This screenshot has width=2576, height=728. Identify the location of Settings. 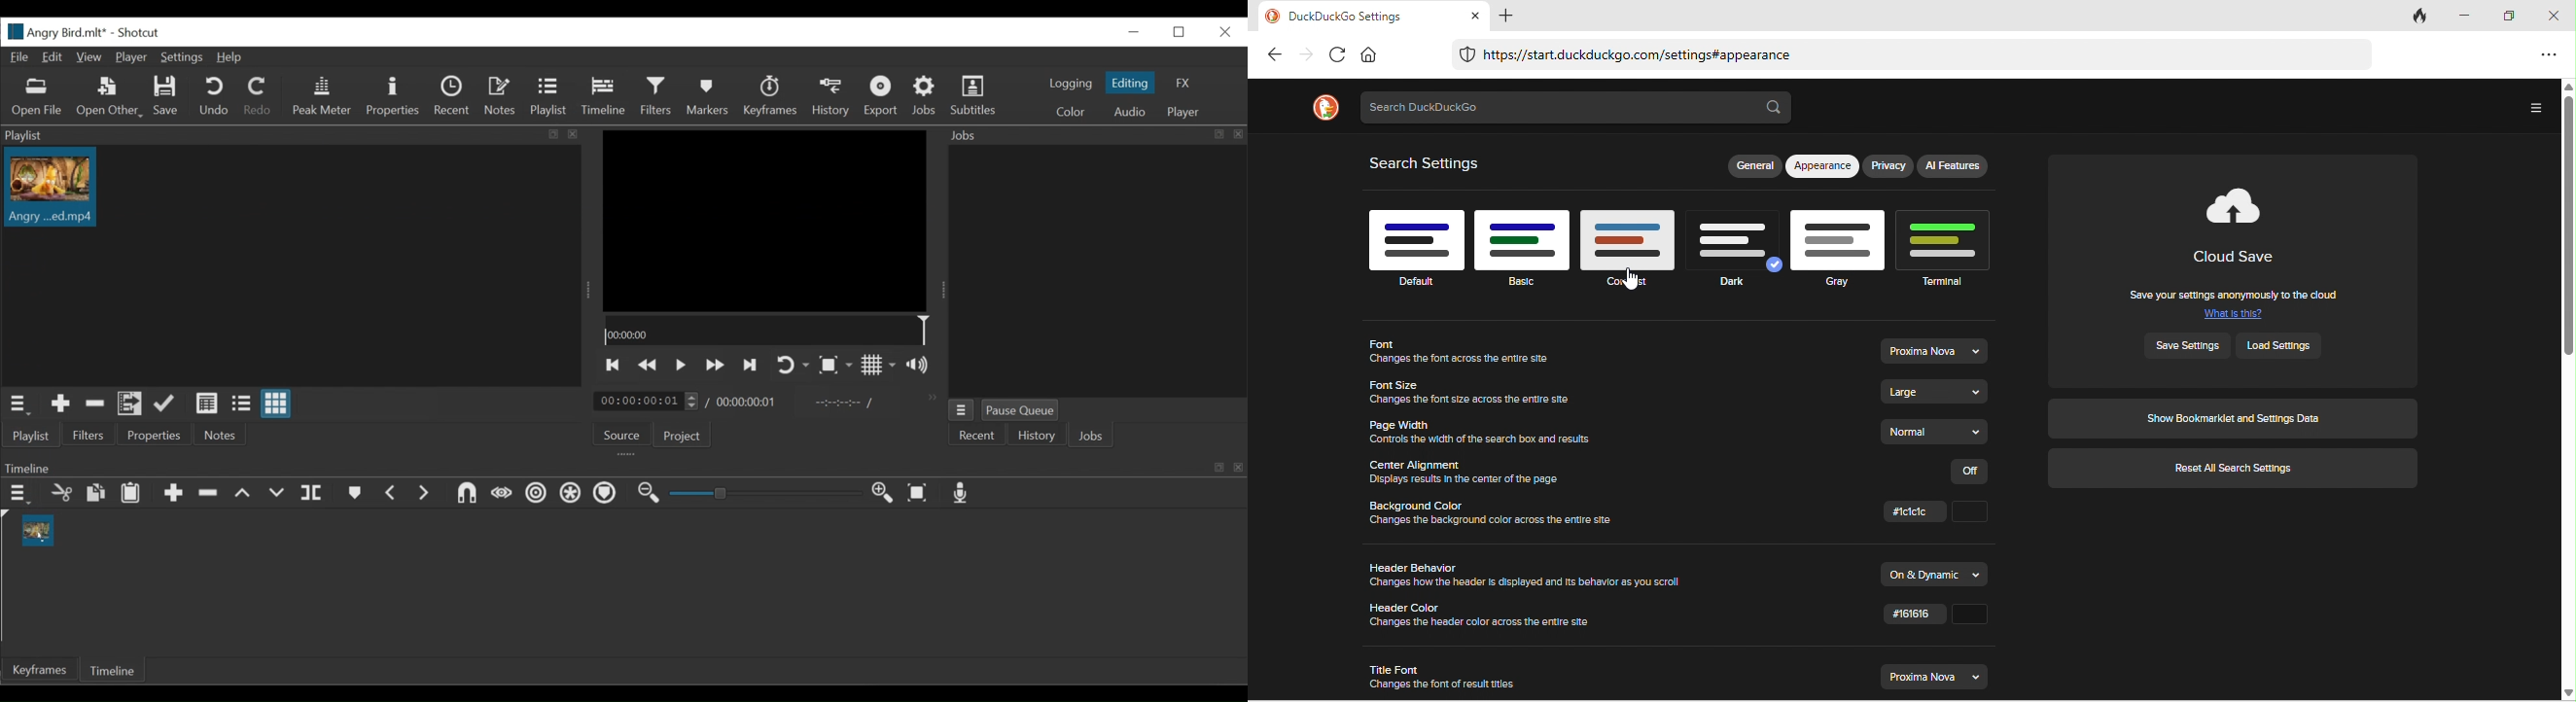
(183, 58).